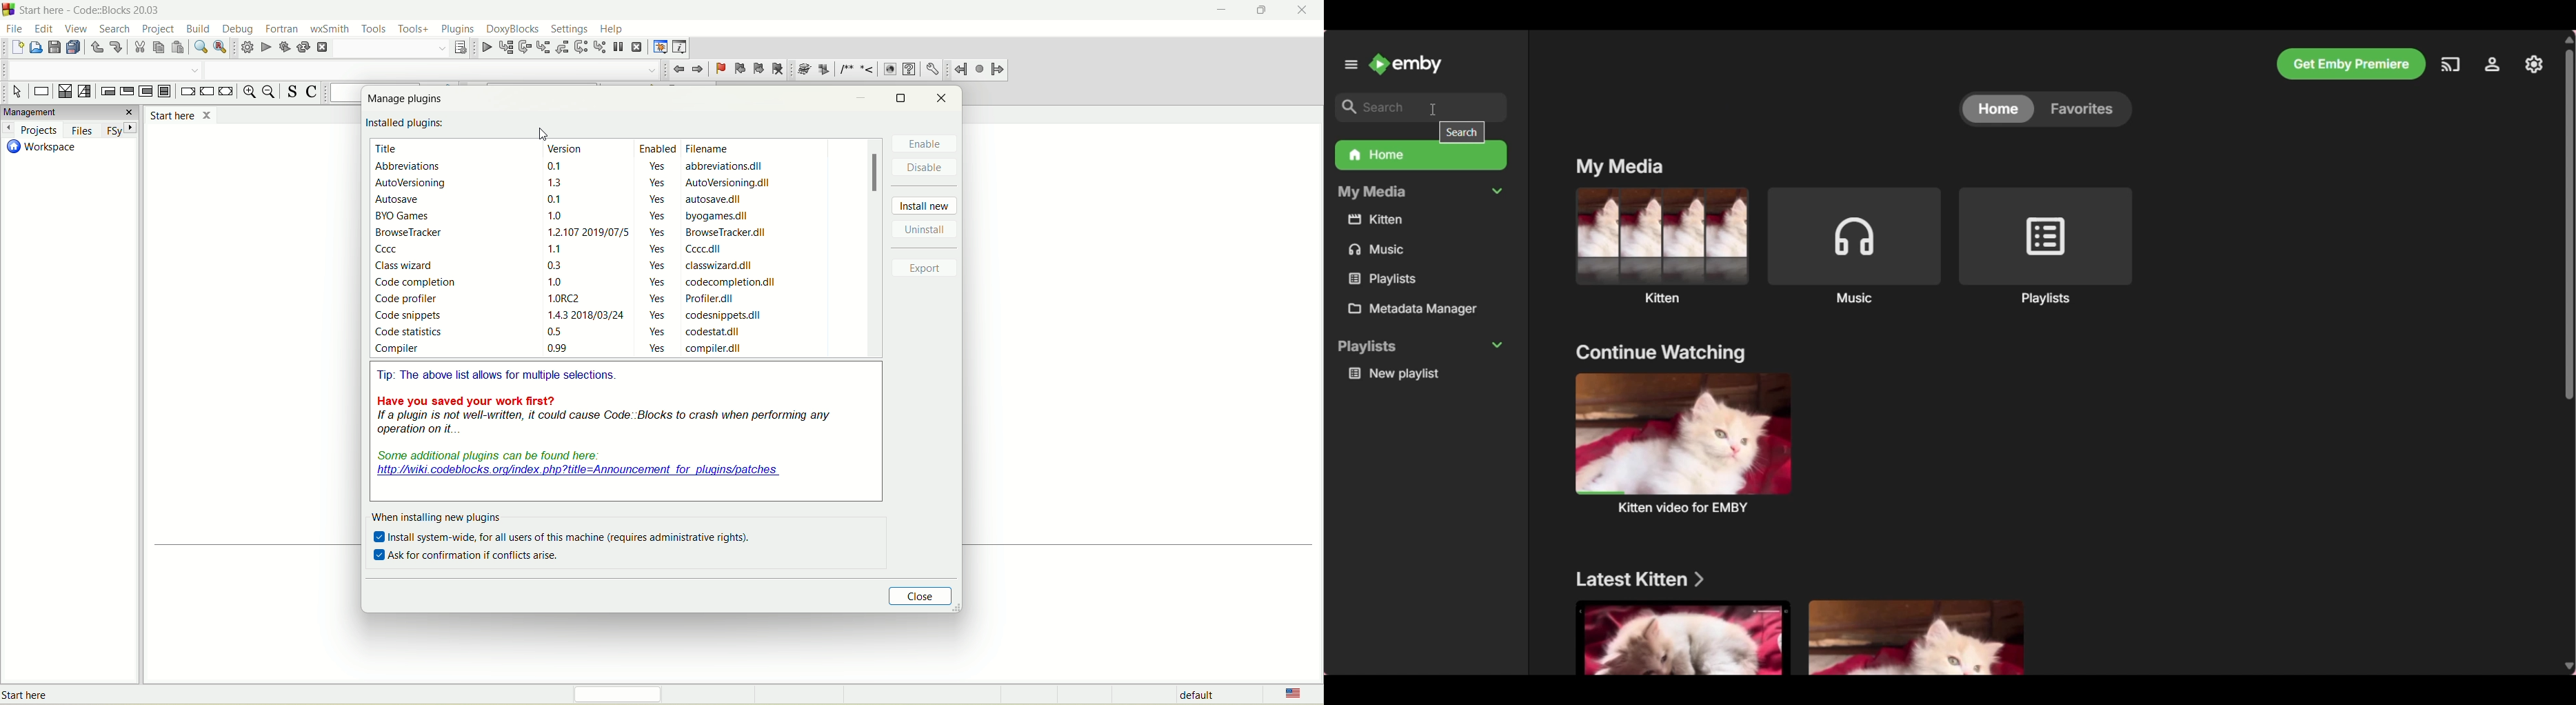  Describe the element at coordinates (52, 48) in the screenshot. I see `save` at that location.